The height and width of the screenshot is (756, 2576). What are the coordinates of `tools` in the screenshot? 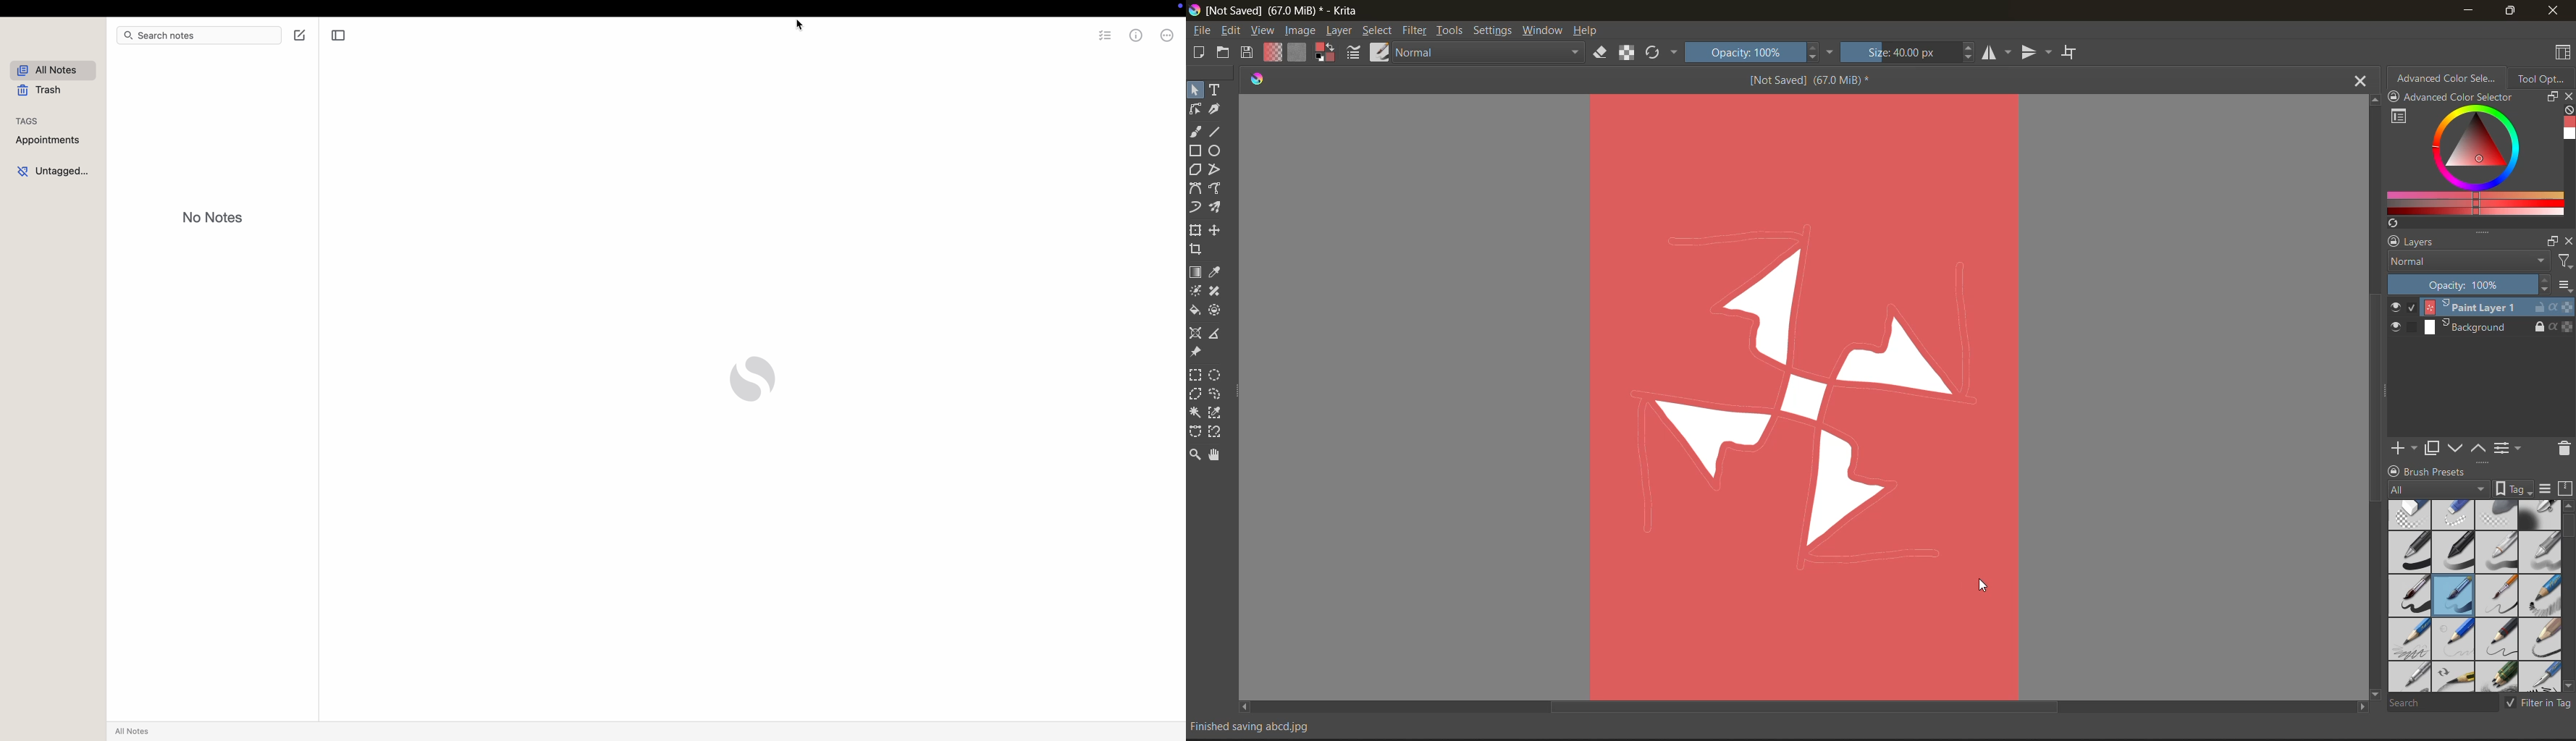 It's located at (1197, 353).